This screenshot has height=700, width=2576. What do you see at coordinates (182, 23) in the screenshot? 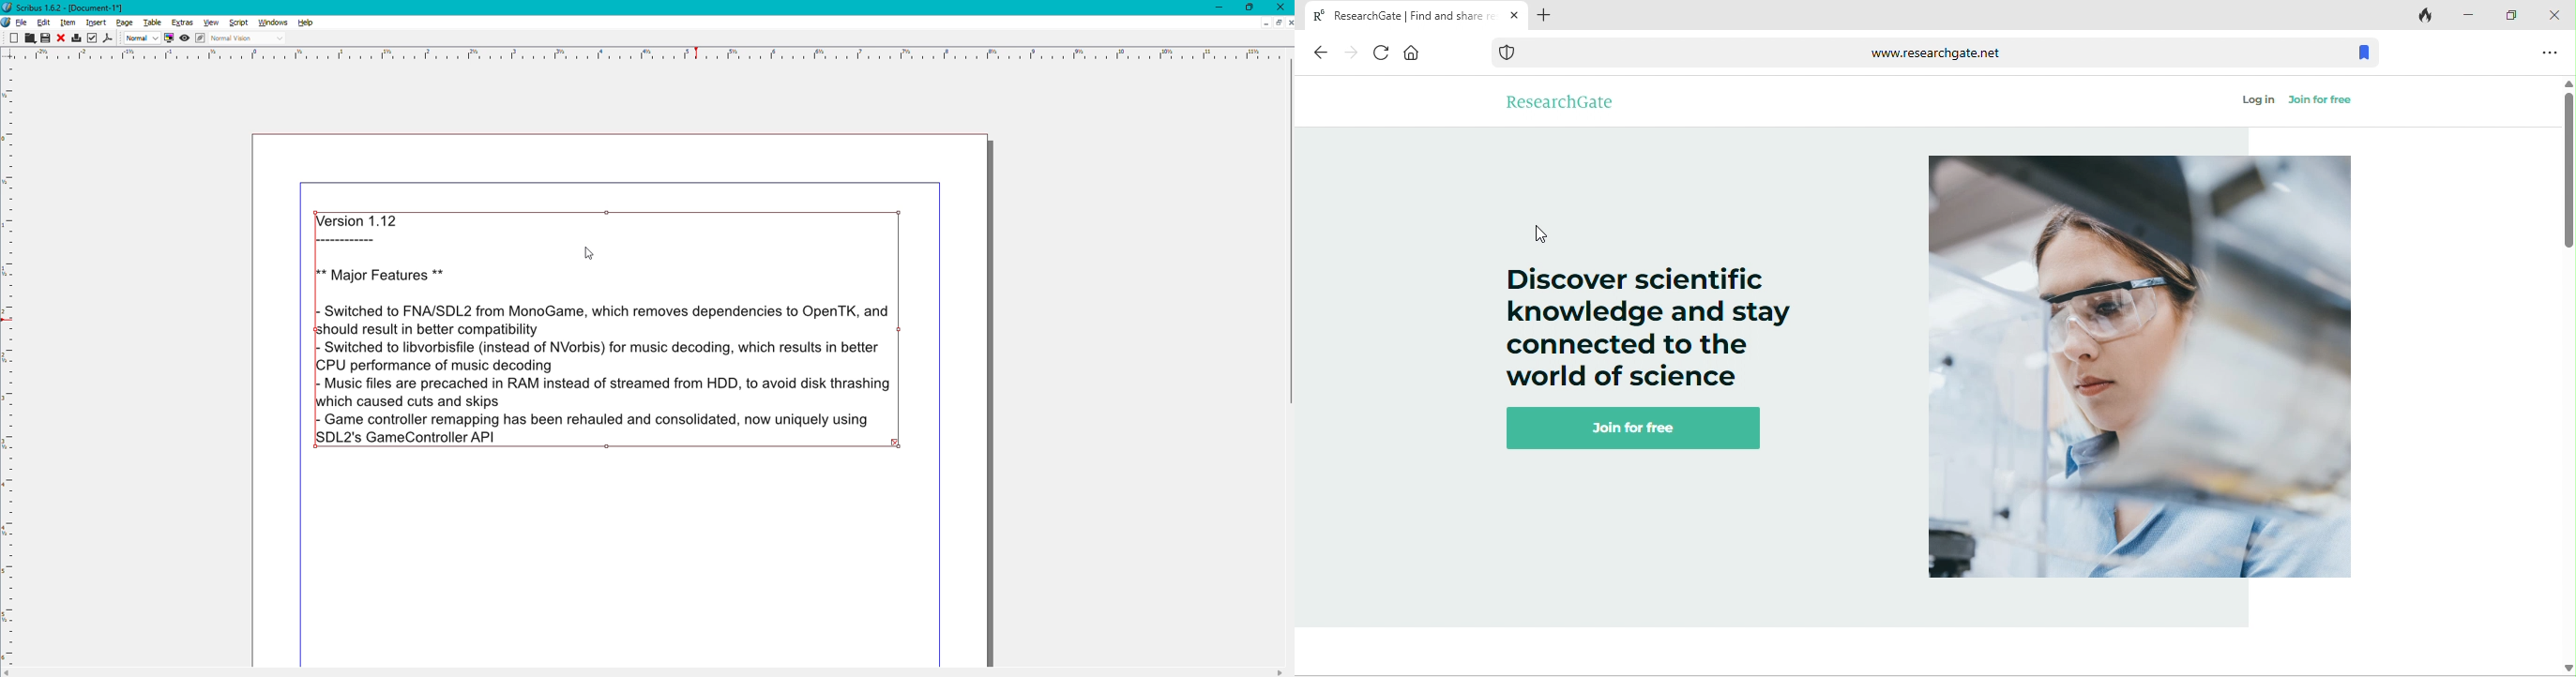
I see `Extras` at bounding box center [182, 23].